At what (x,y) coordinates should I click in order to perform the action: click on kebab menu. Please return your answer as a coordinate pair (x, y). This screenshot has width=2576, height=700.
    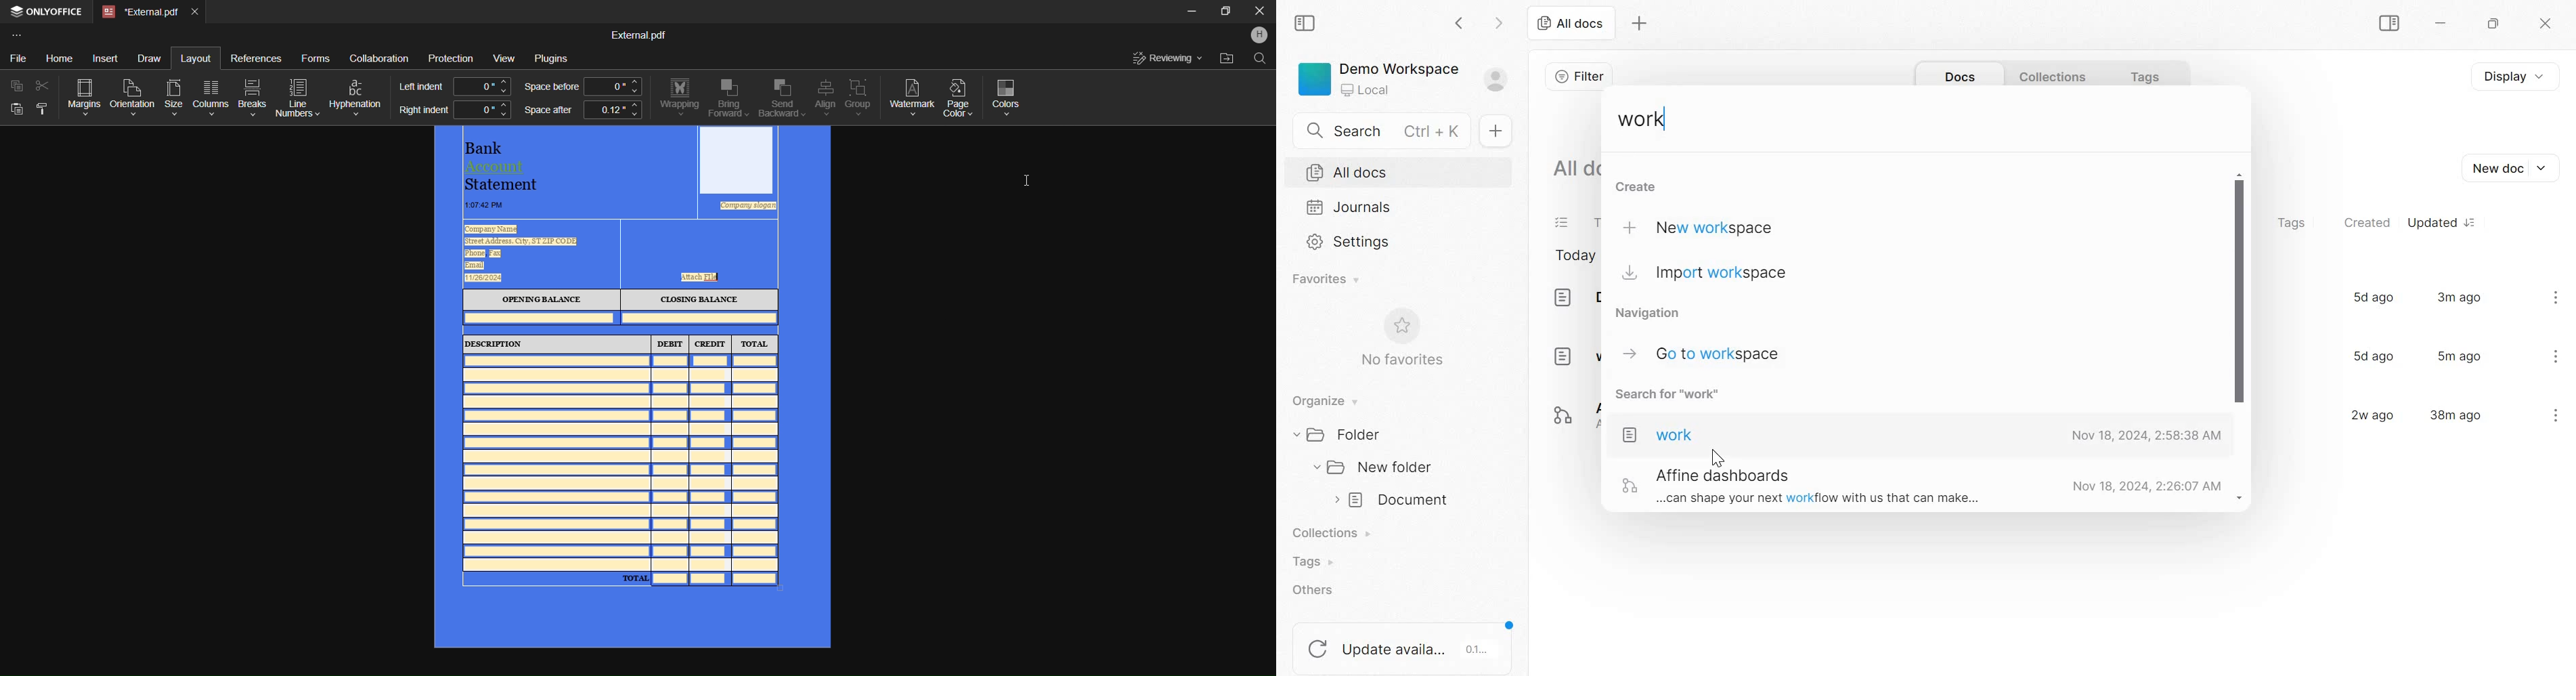
    Looking at the image, I should click on (2556, 297).